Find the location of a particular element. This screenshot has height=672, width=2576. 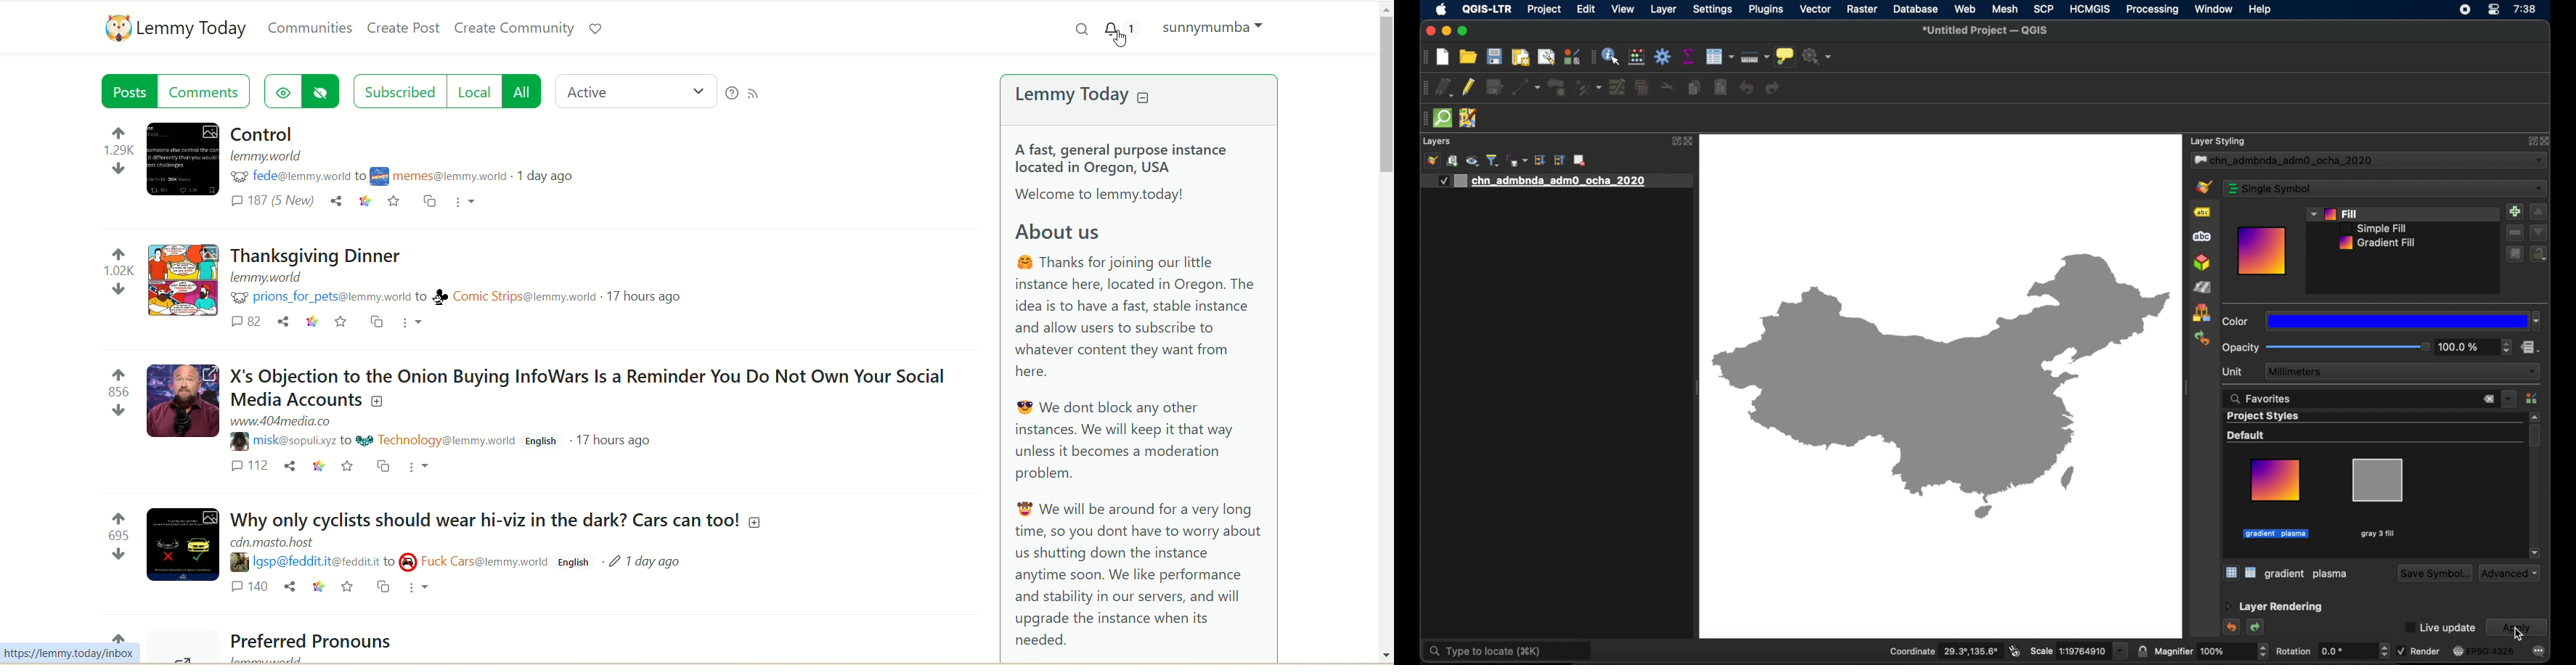

opacity is located at coordinates (2241, 348).